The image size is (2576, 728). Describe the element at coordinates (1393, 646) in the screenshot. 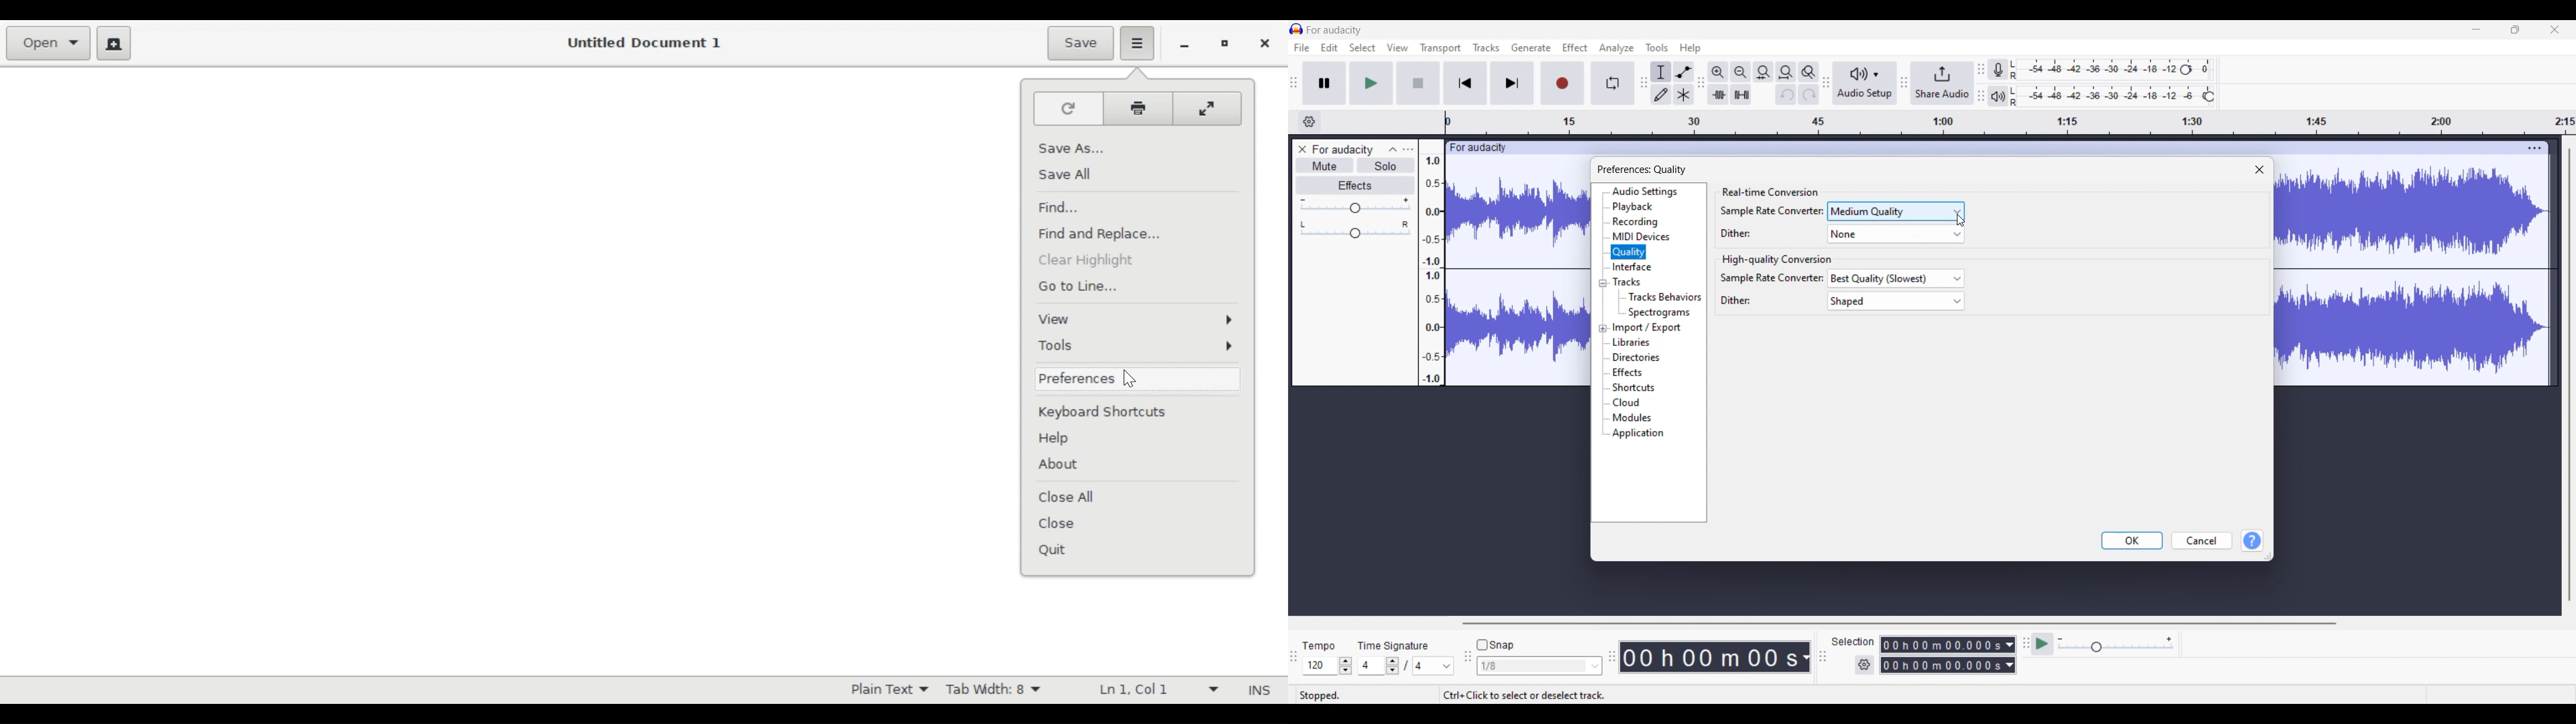

I see `Indicates time signature settings` at that location.